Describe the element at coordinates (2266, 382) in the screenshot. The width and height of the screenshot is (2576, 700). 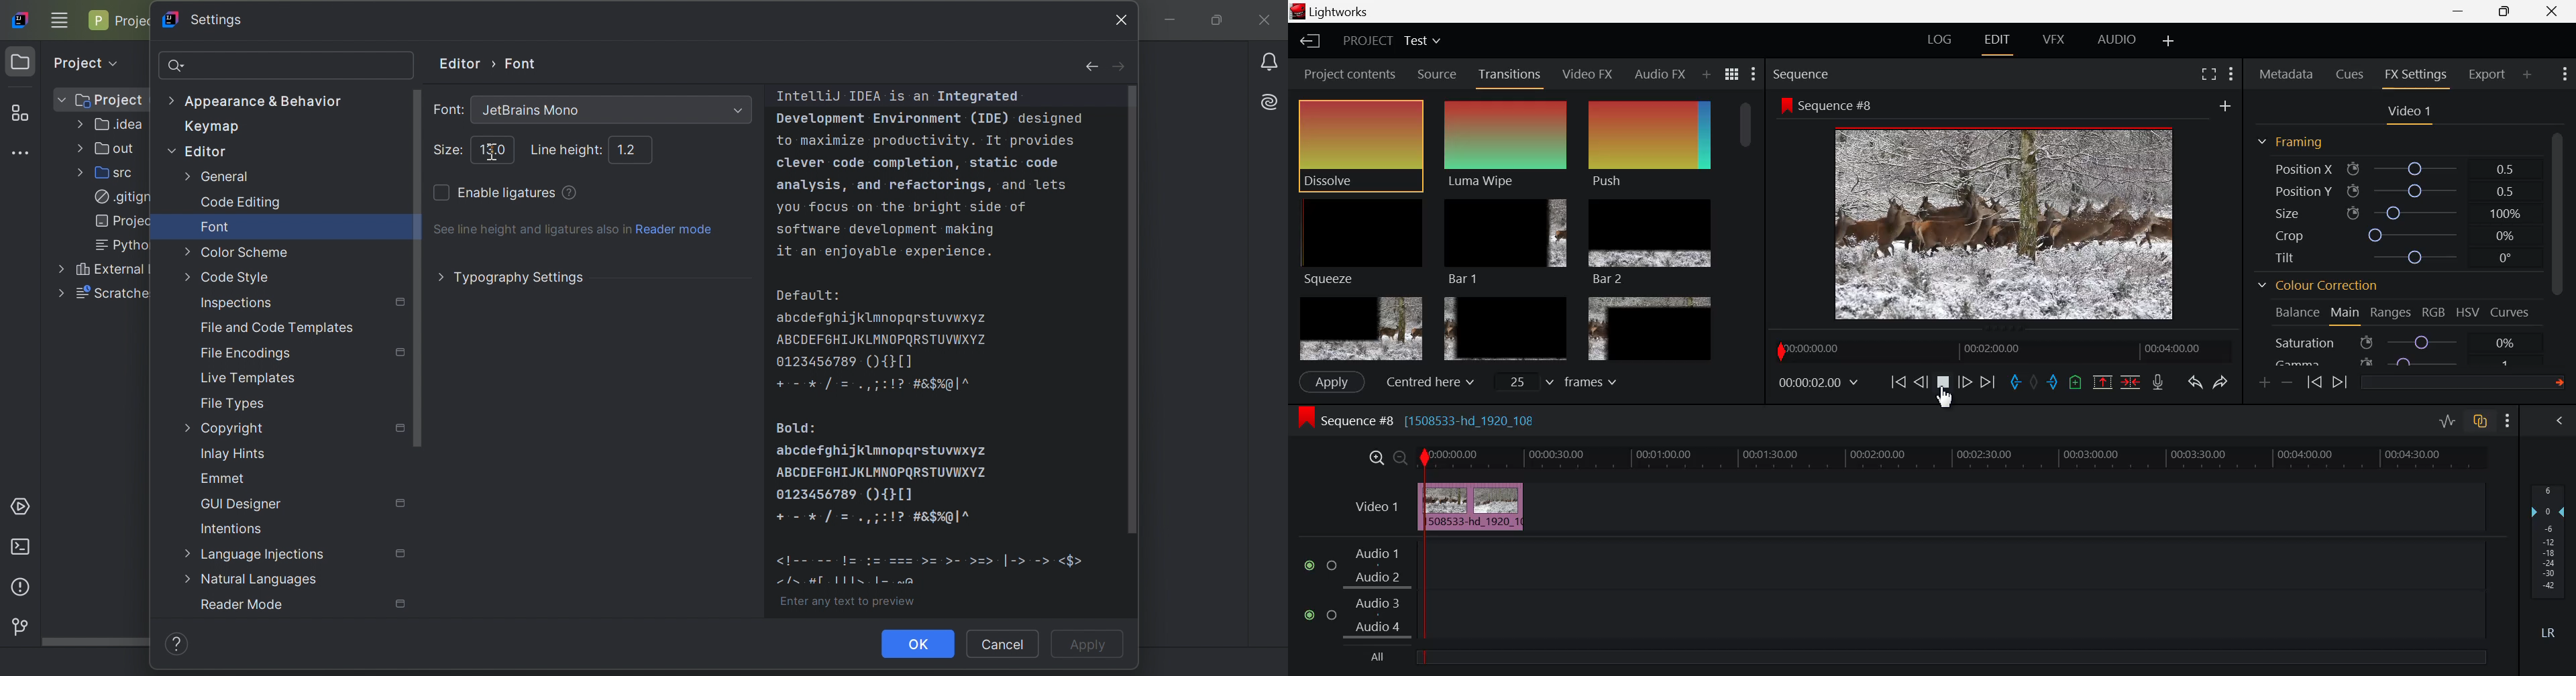
I see `Add keyframe` at that location.